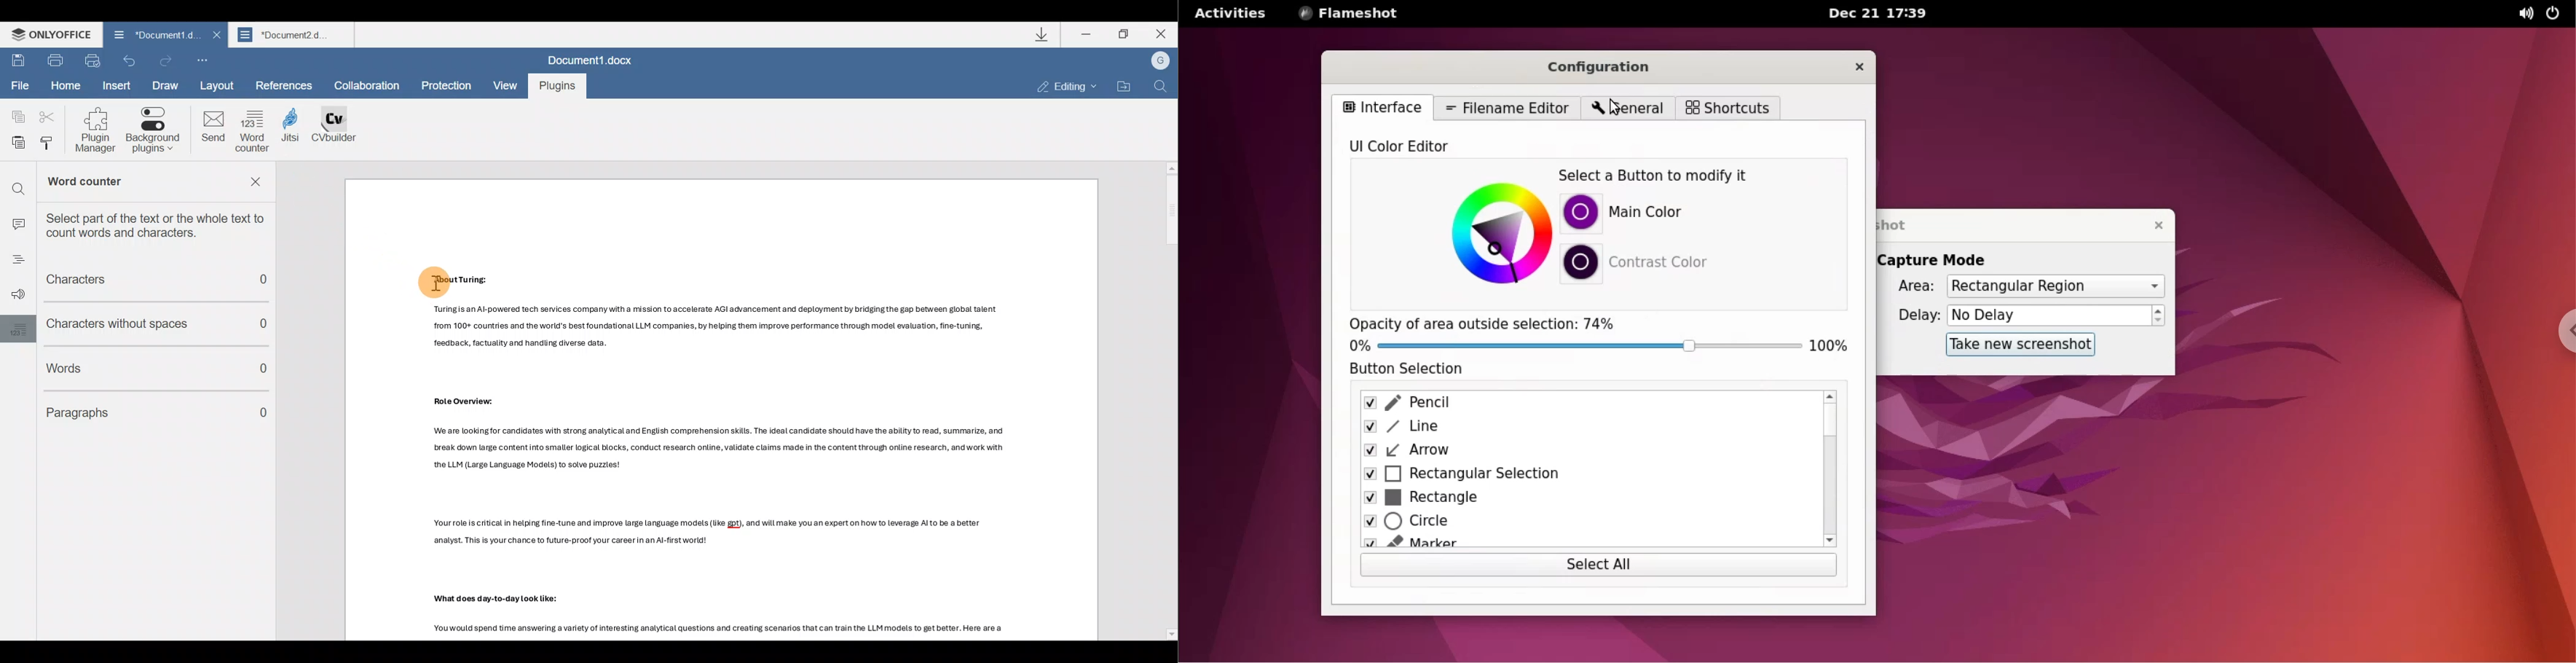 Image resolution: width=2576 pixels, height=672 pixels. What do you see at coordinates (215, 35) in the screenshot?
I see `Close` at bounding box center [215, 35].